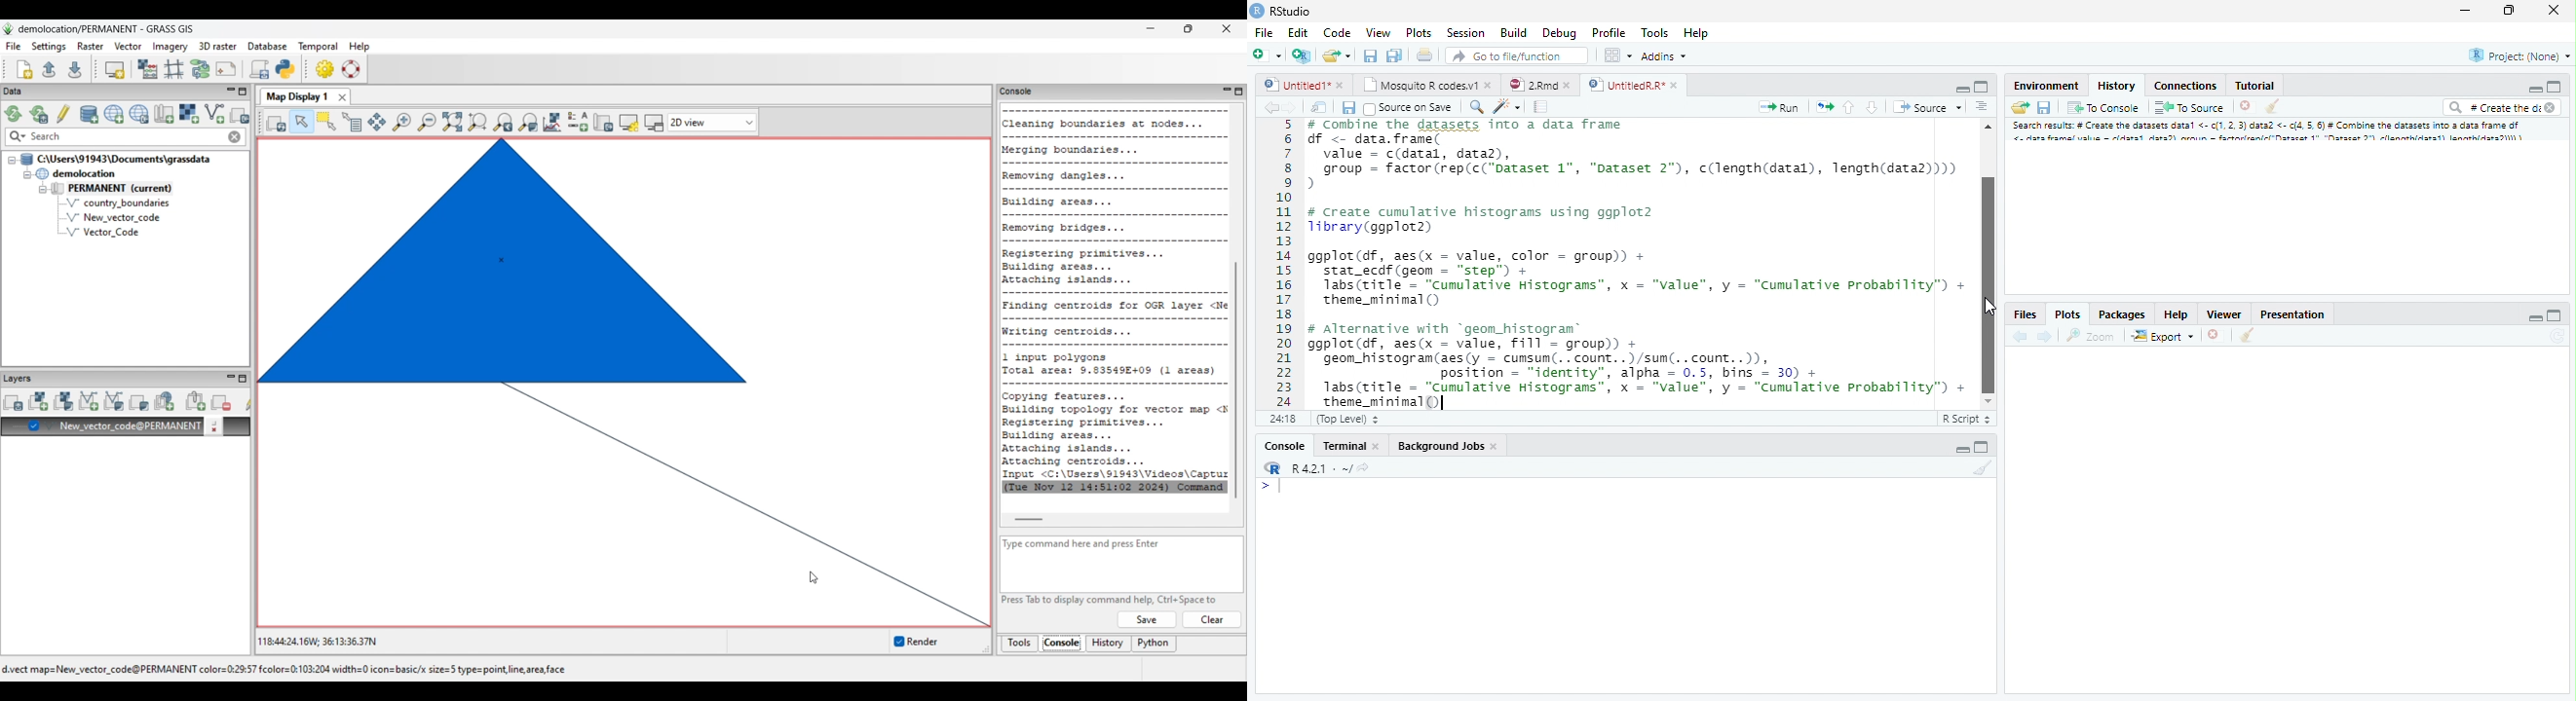 This screenshot has height=728, width=2576. I want to click on Build, so click(1515, 33).